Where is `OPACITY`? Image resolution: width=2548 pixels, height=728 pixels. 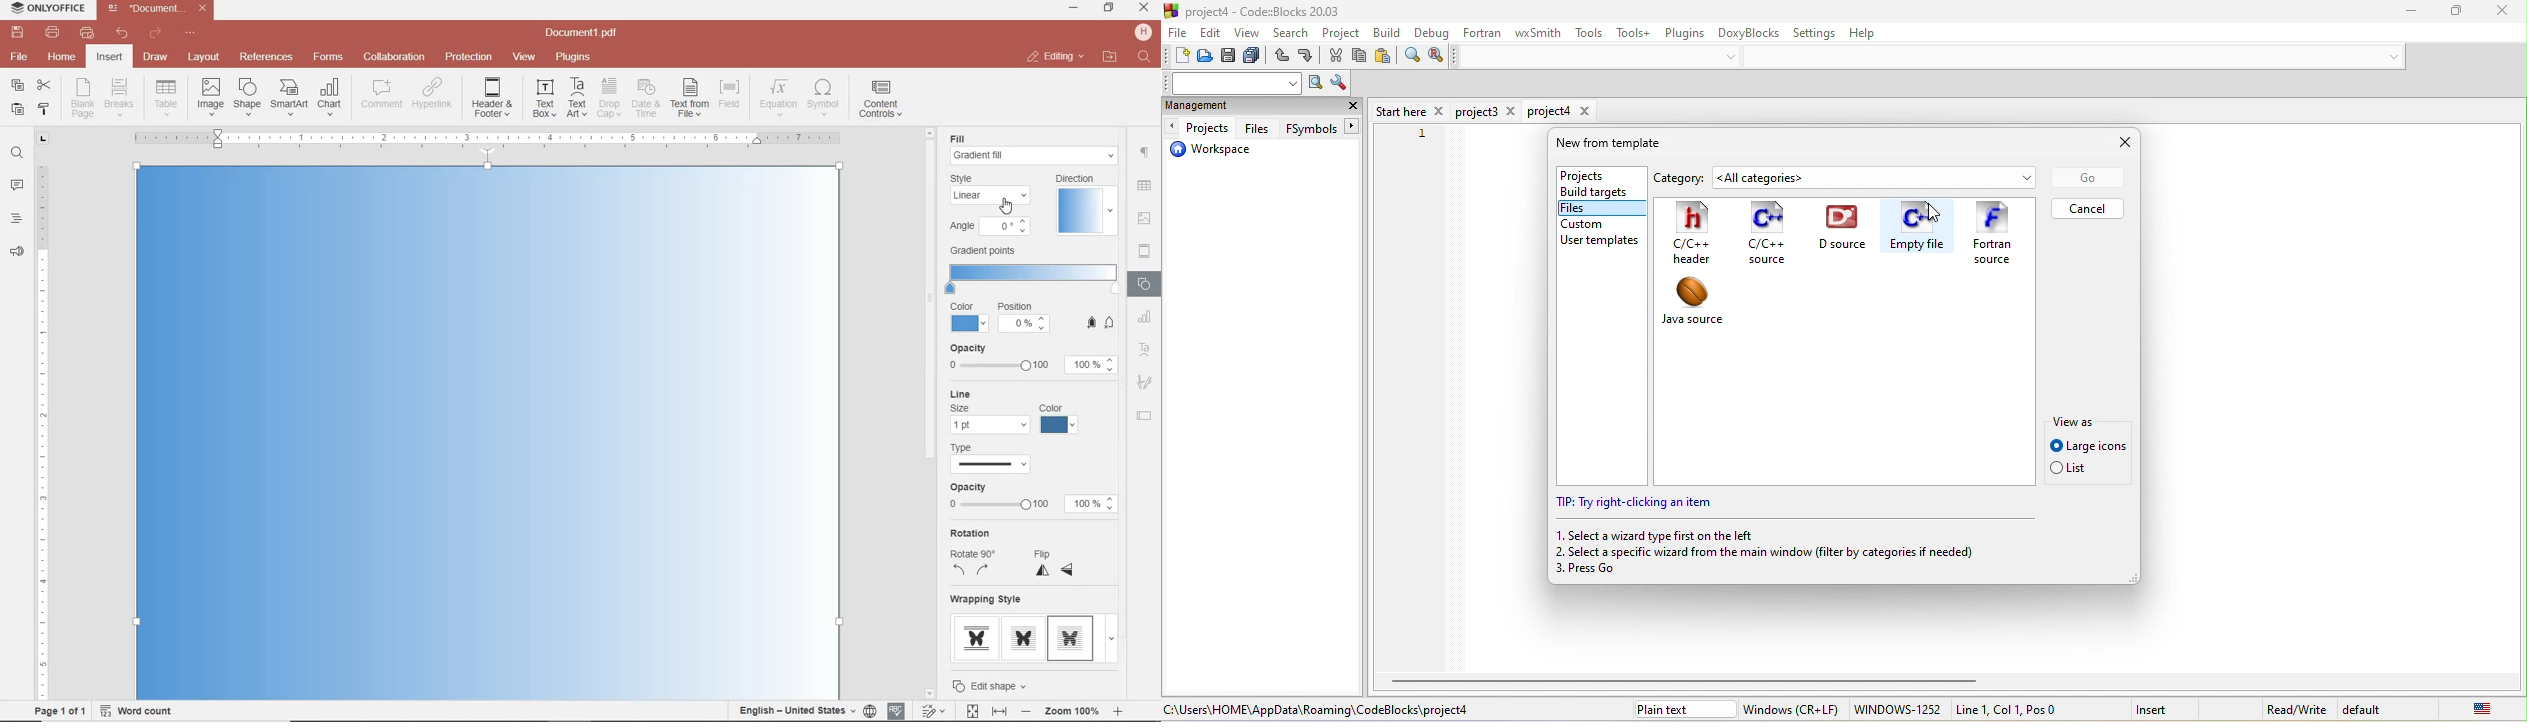 OPACITY is located at coordinates (1032, 357).